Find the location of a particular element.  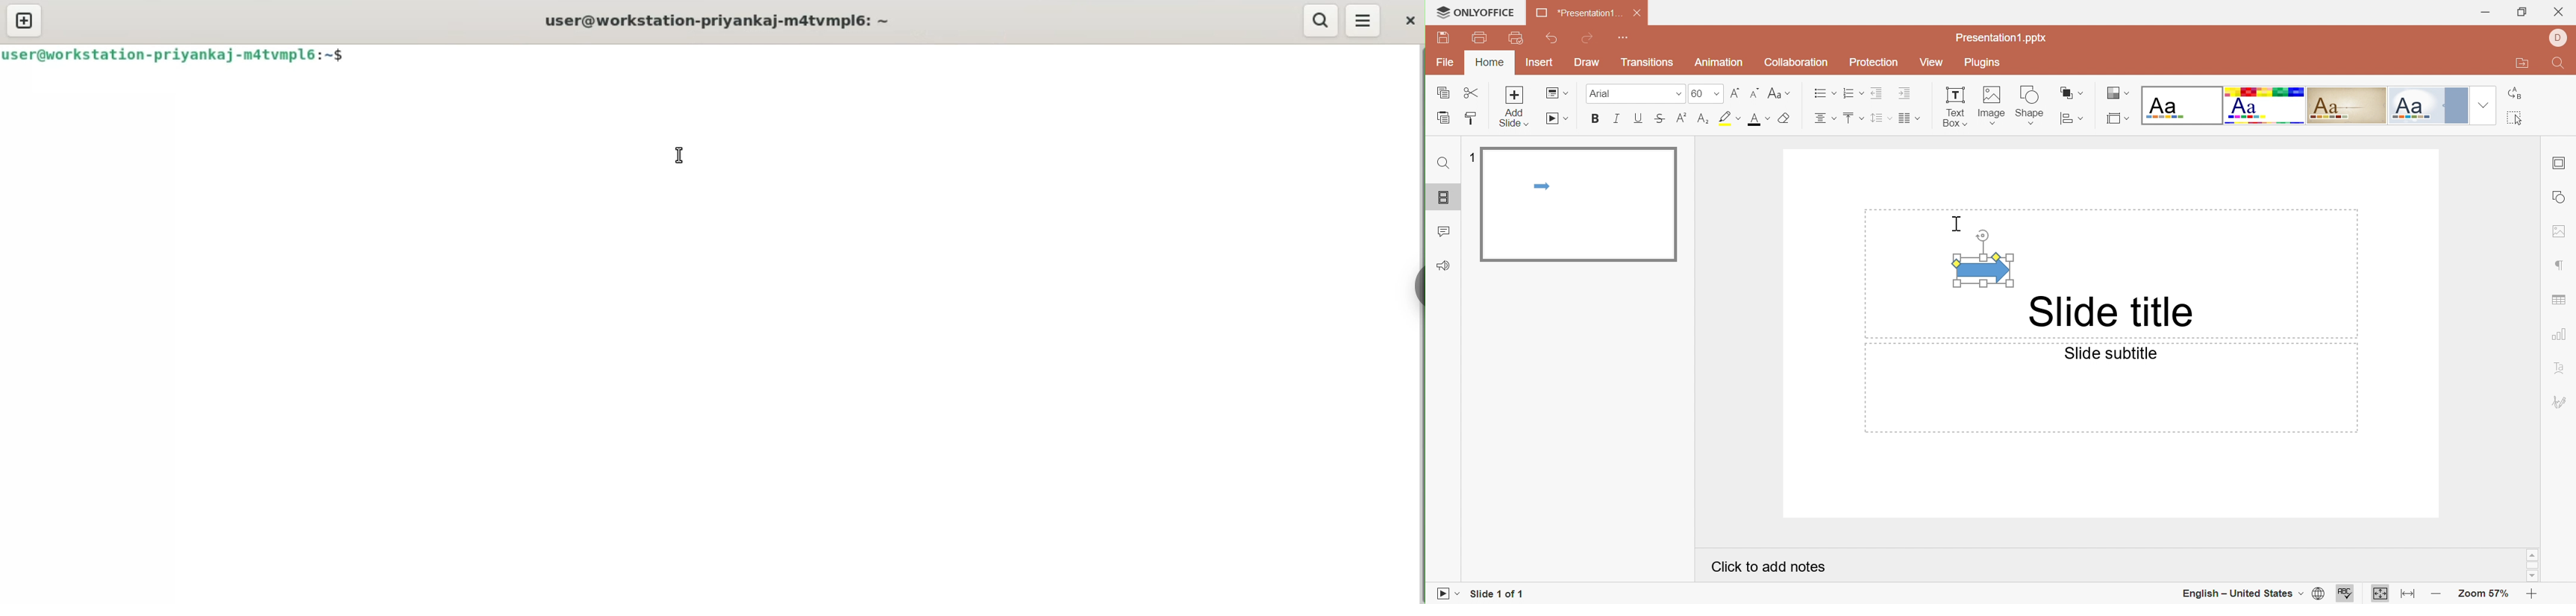

Insert is located at coordinates (1539, 63).